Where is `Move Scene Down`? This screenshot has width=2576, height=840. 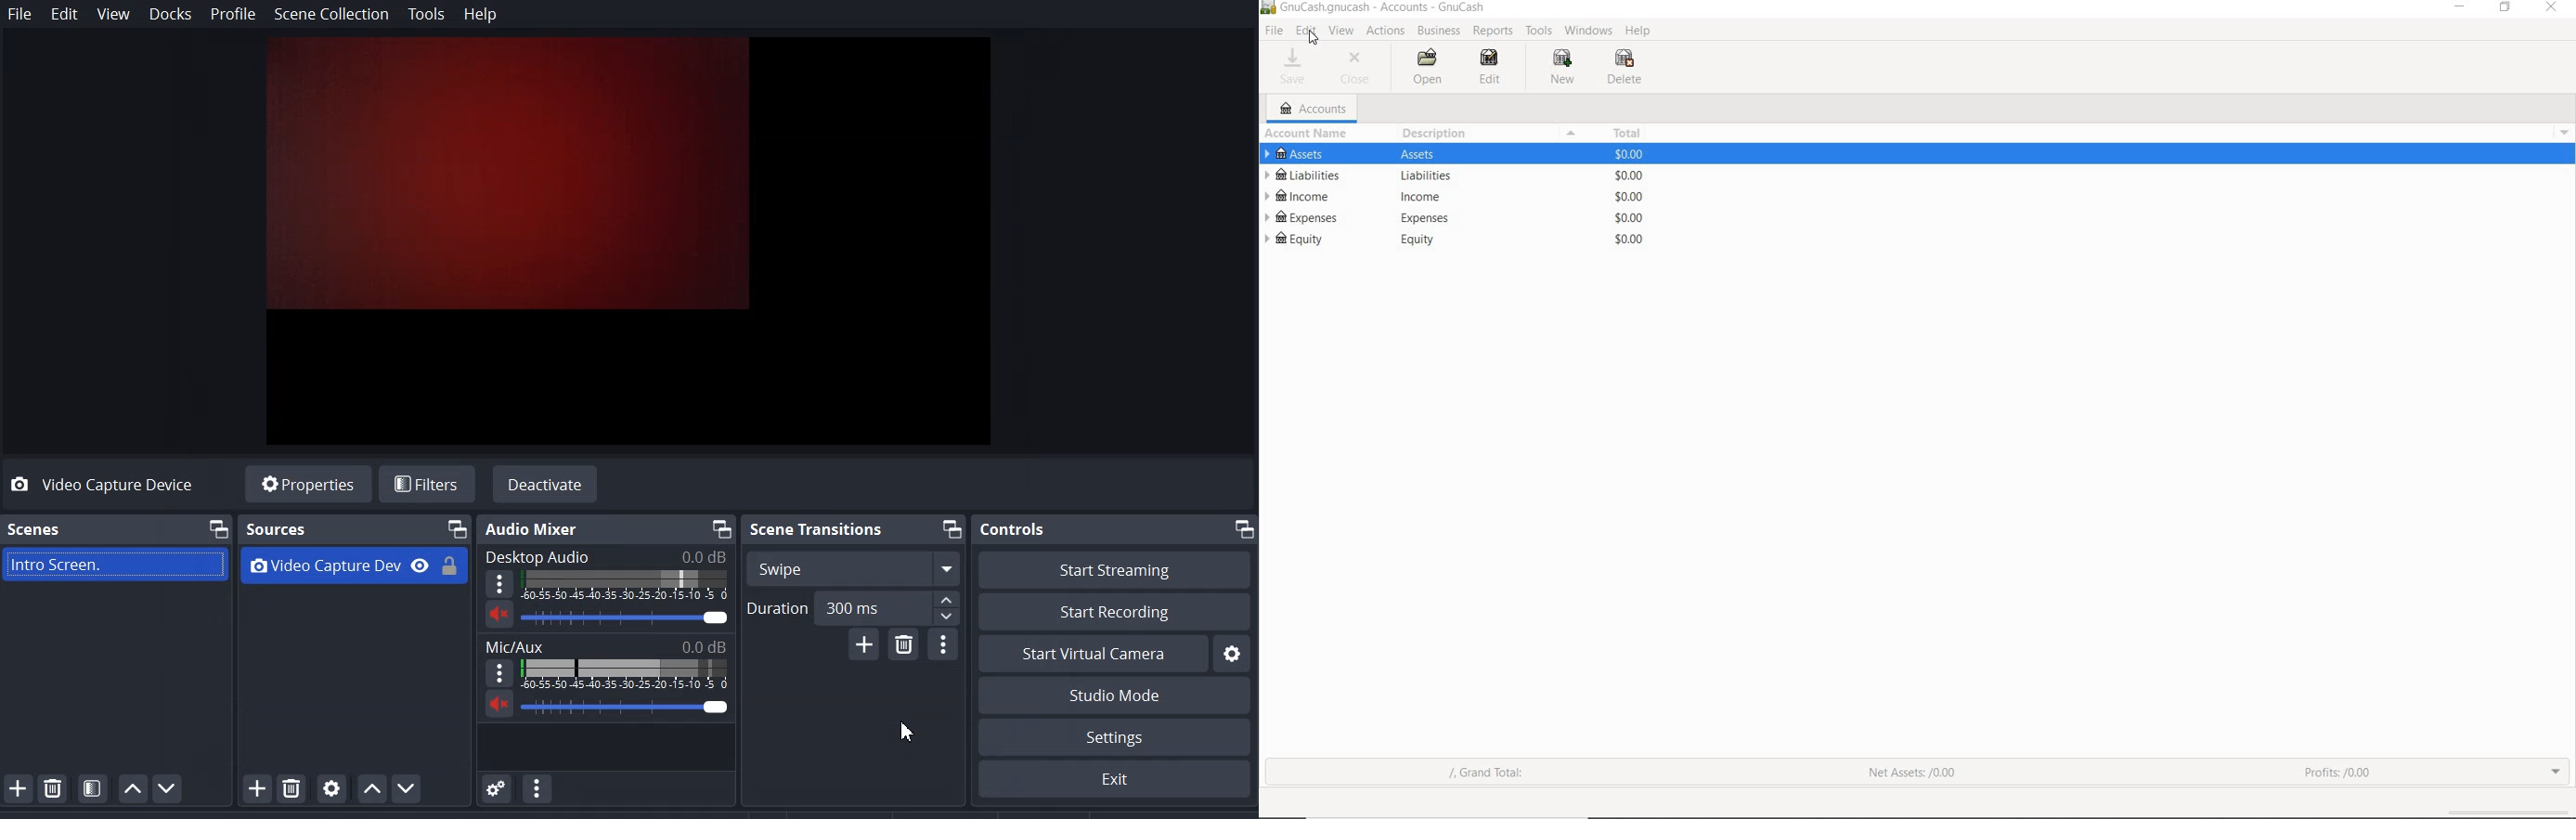 Move Scene Down is located at coordinates (168, 787).